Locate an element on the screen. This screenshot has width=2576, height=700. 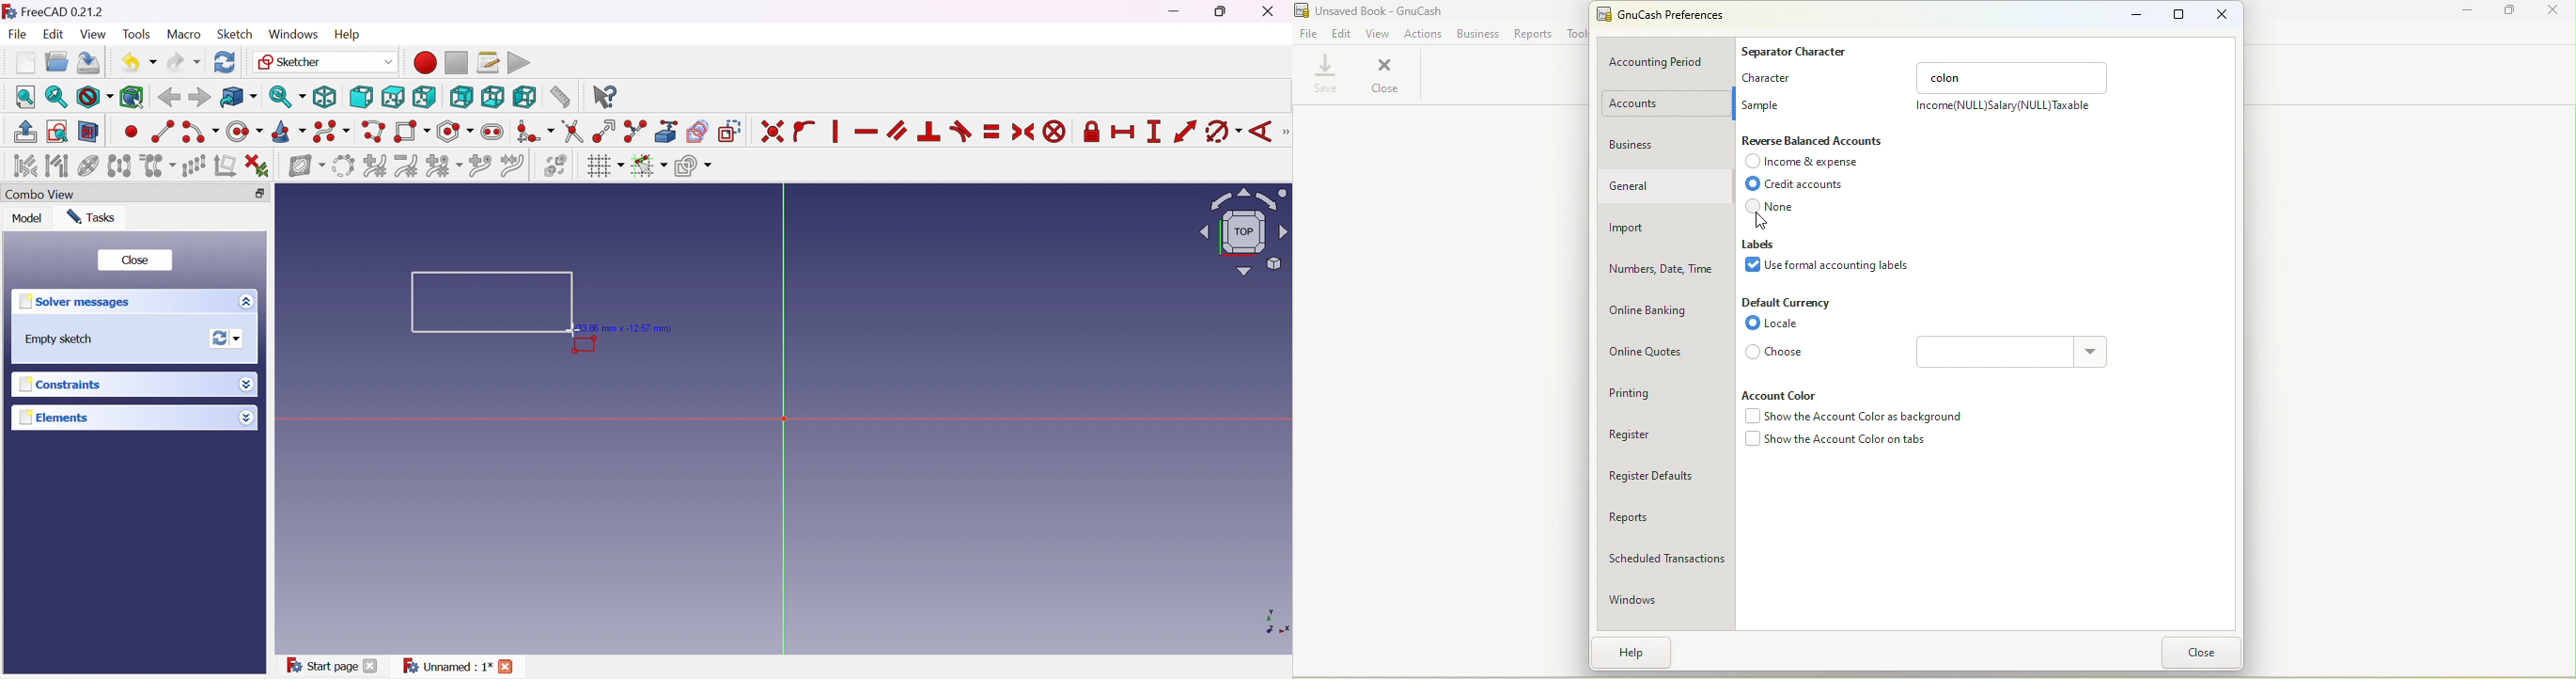
Close is located at coordinates (512, 665).